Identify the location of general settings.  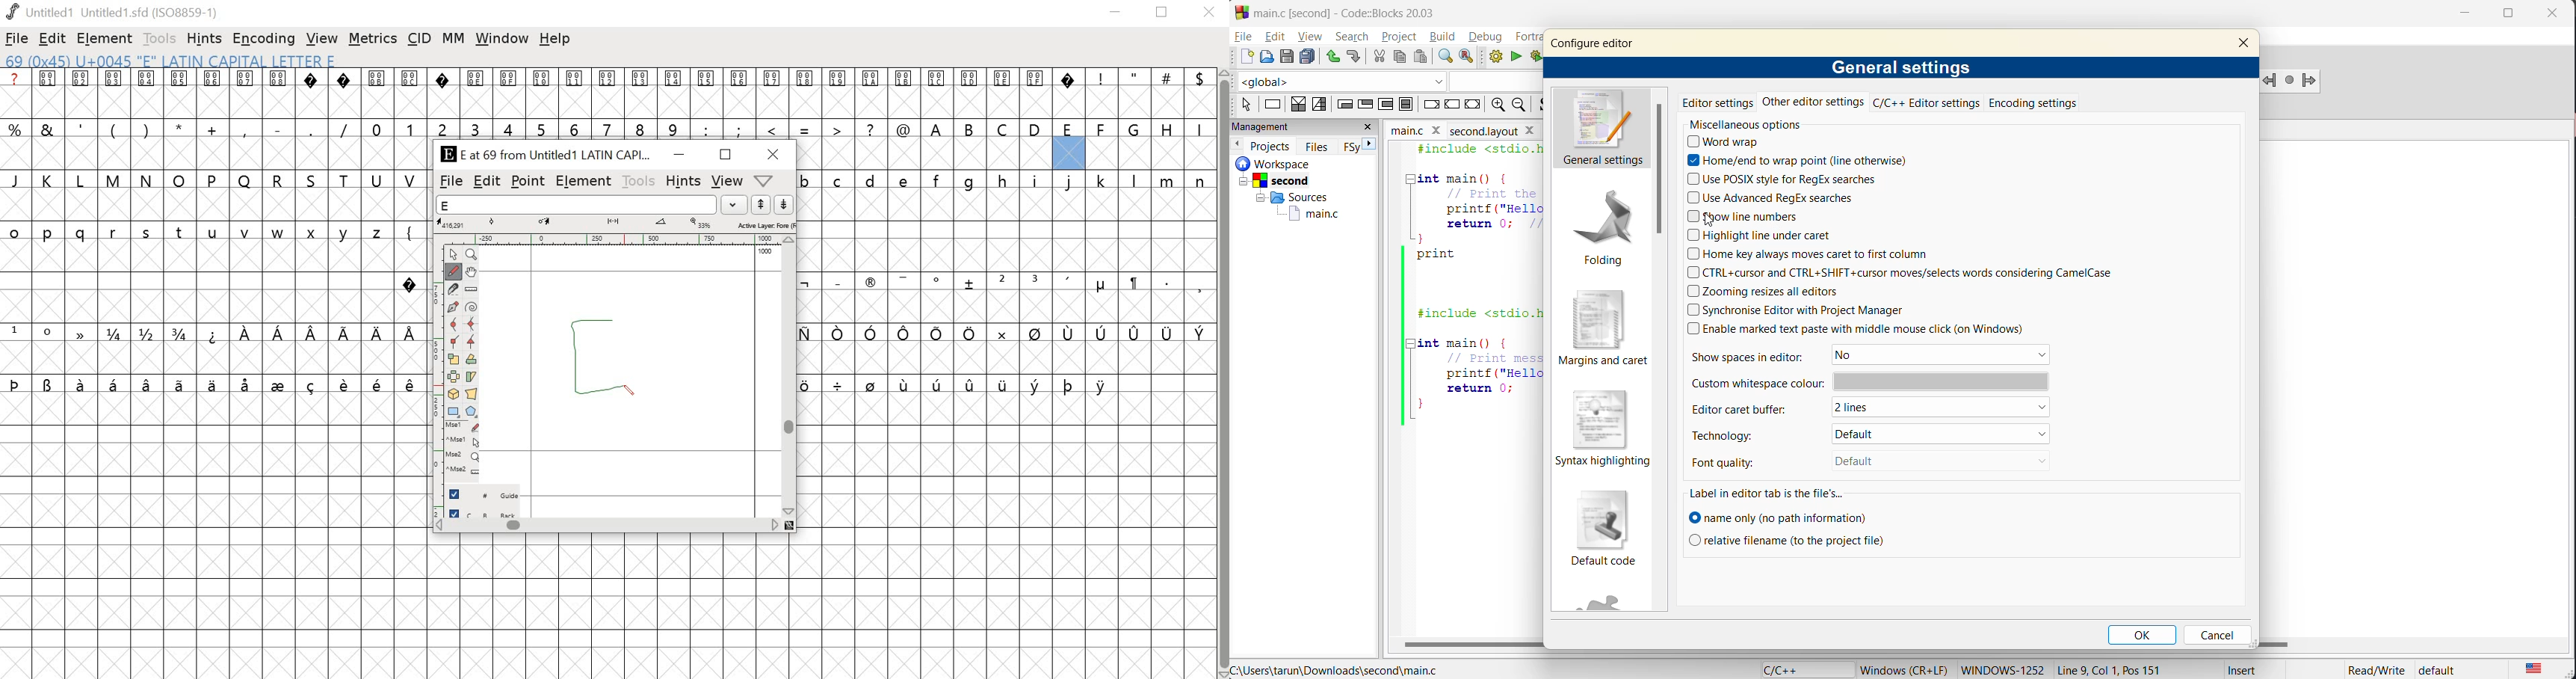
(1600, 132).